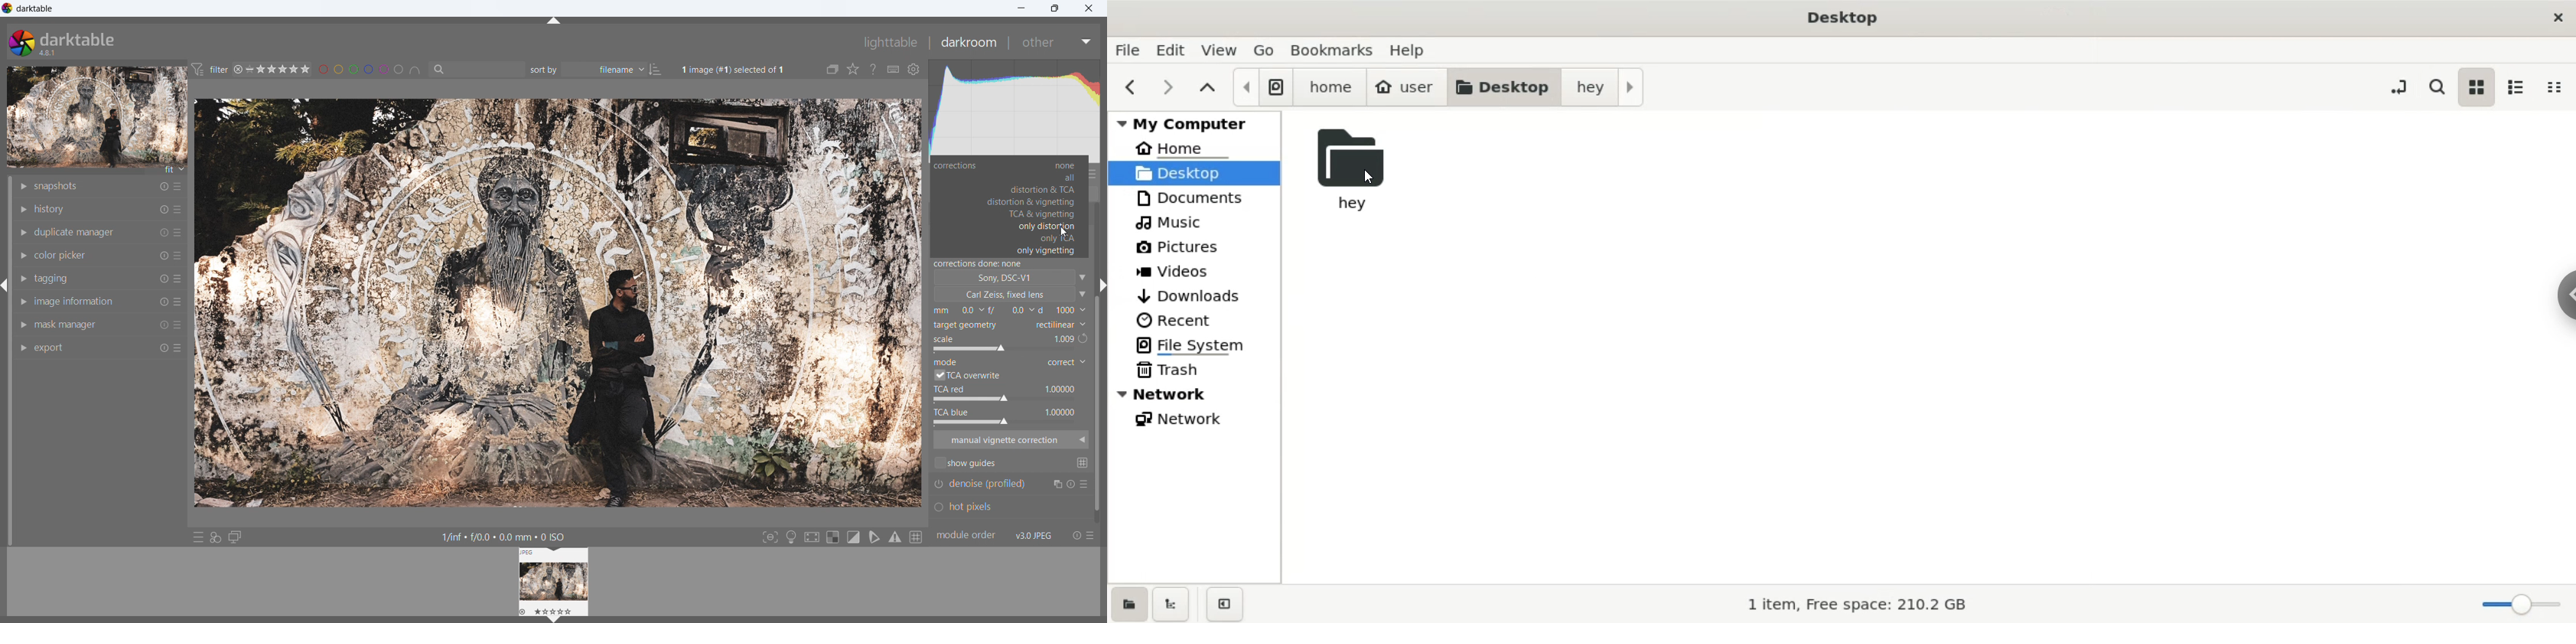 Image resolution: width=2576 pixels, height=644 pixels. I want to click on tca blue, so click(1007, 416).